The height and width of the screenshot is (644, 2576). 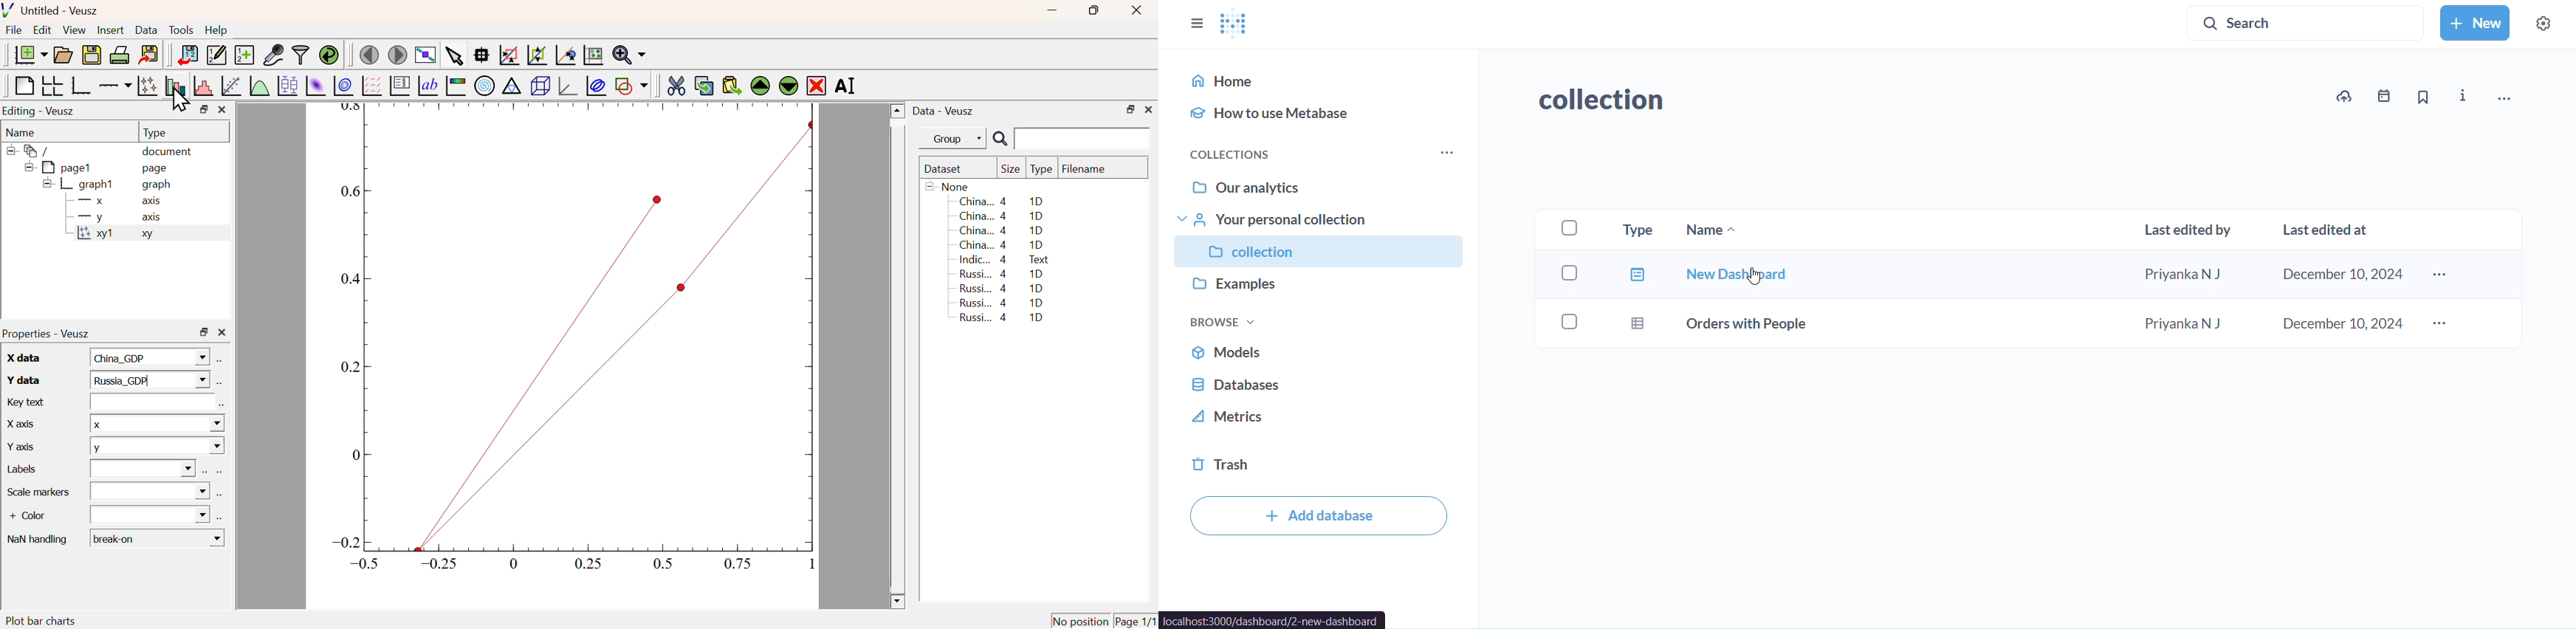 What do you see at coordinates (1321, 189) in the screenshot?
I see `our analytics` at bounding box center [1321, 189].